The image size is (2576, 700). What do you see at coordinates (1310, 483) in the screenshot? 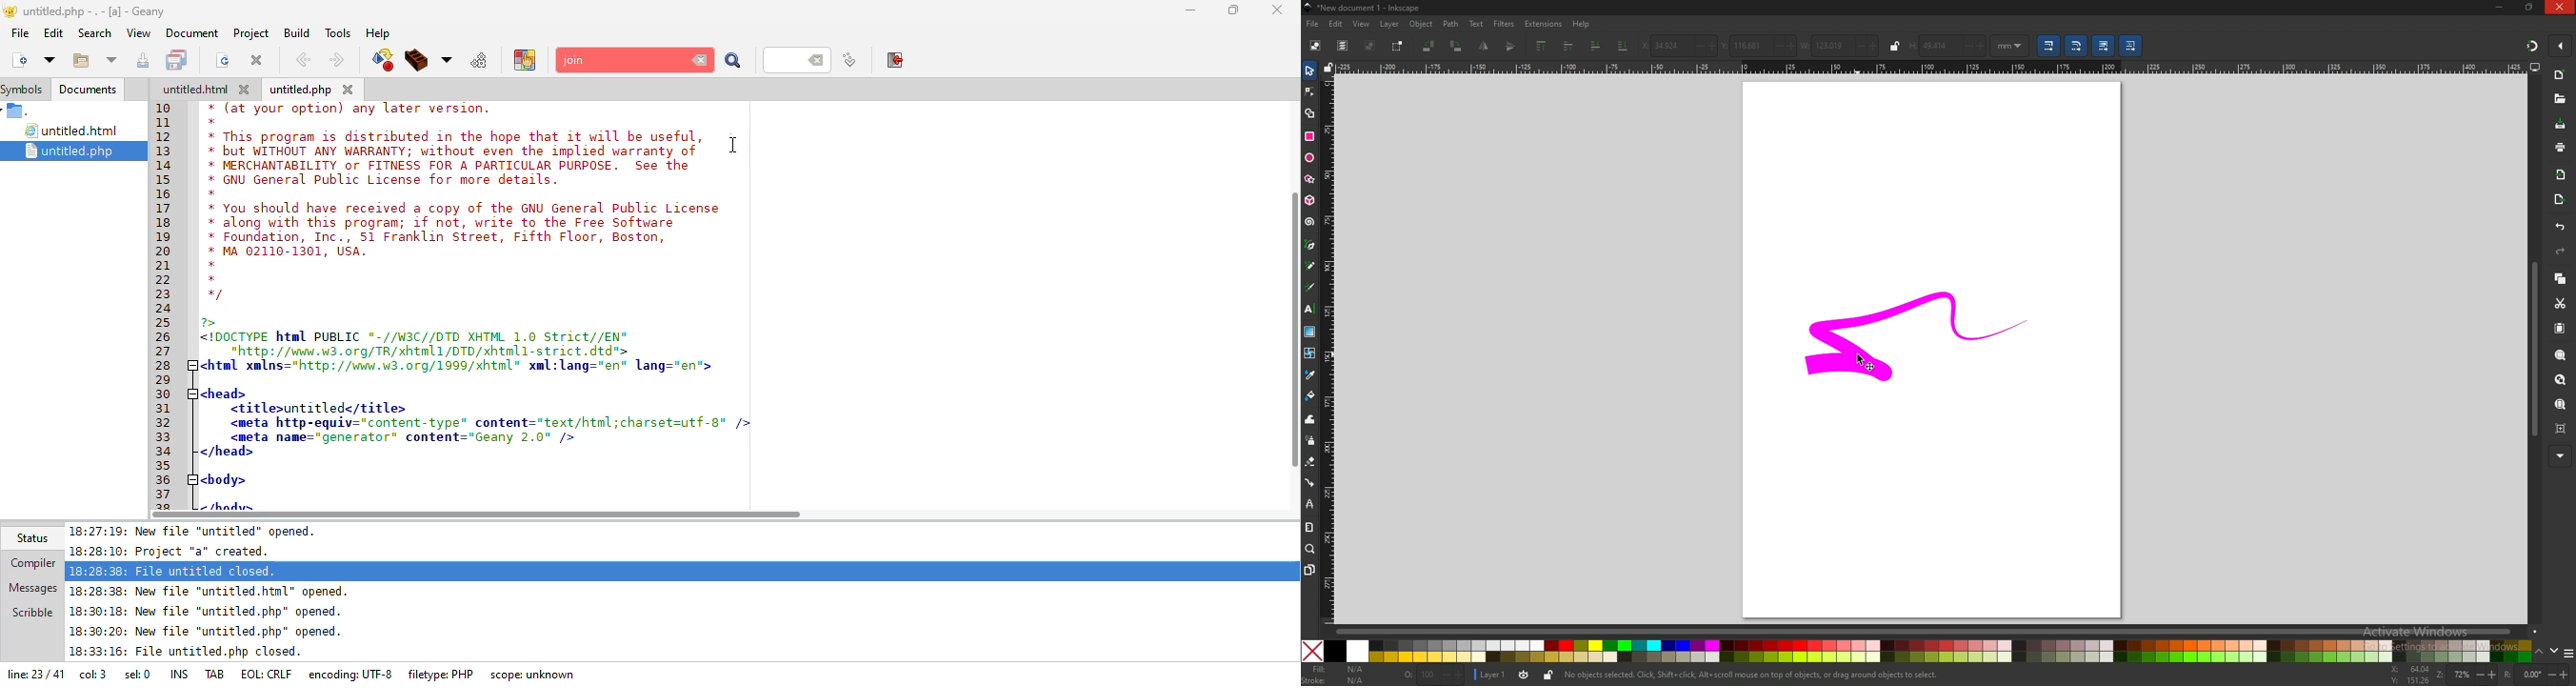
I see `connector` at bounding box center [1310, 483].